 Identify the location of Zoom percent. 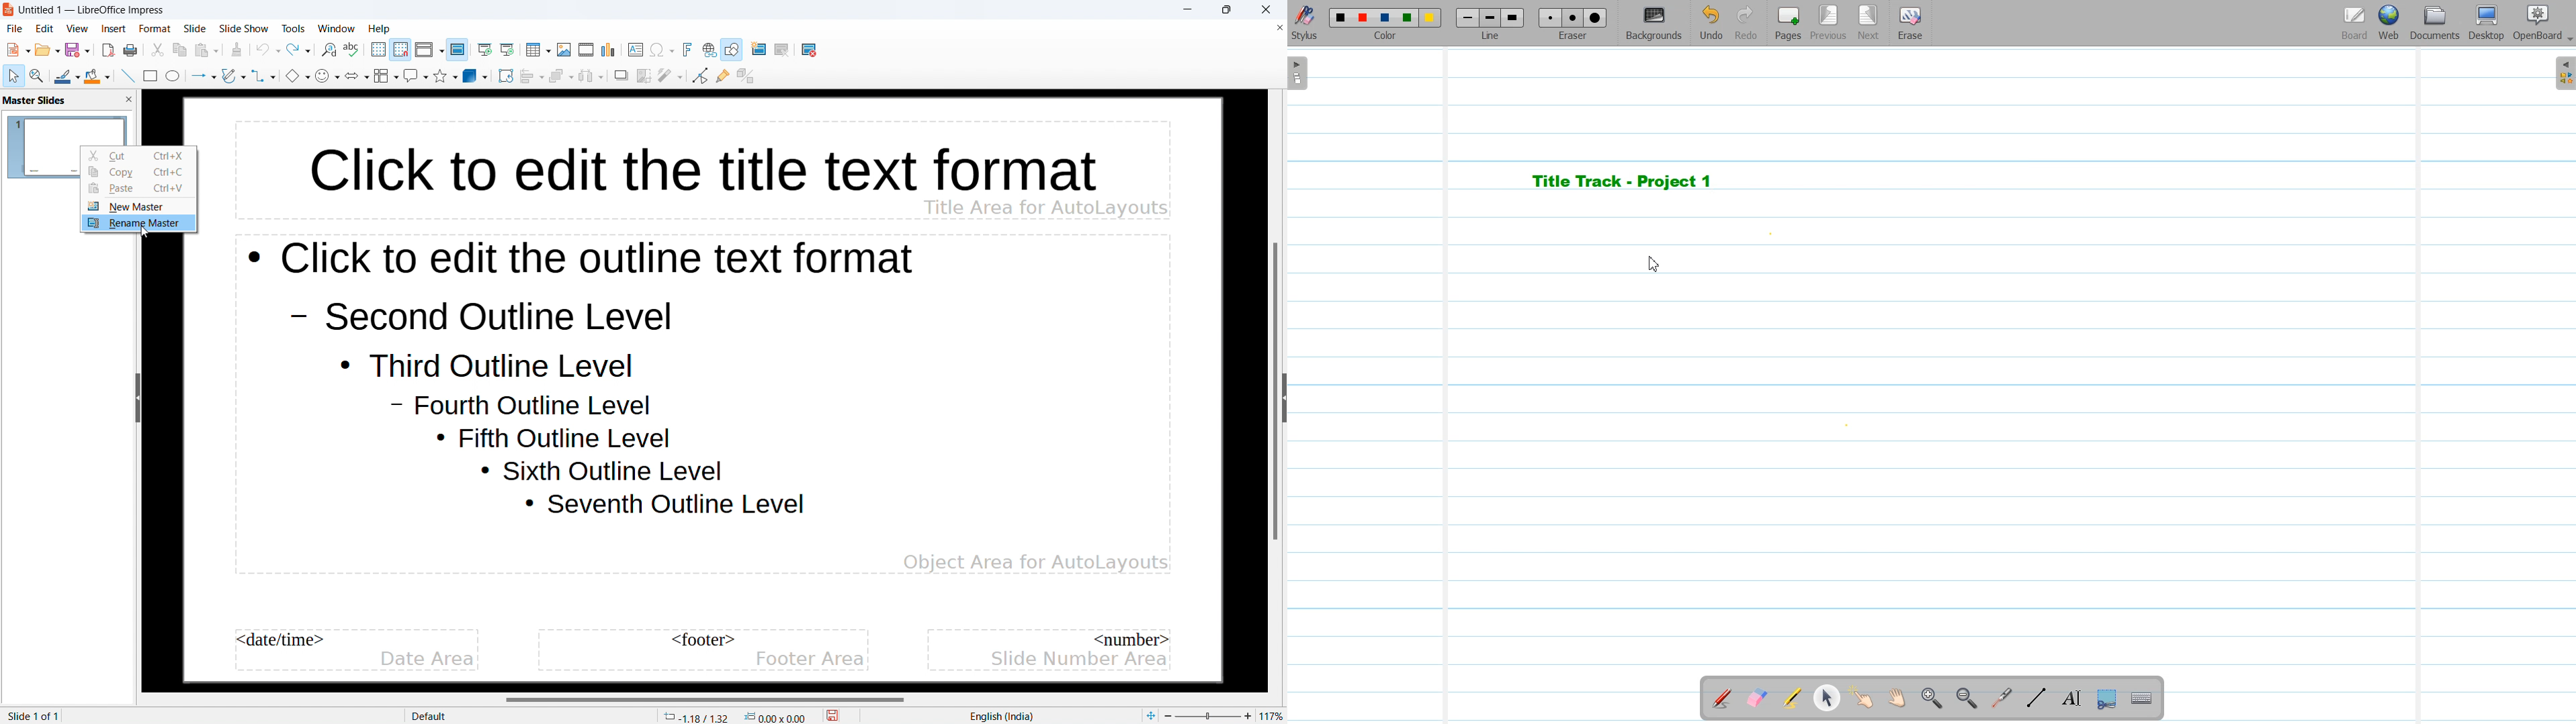
(1208, 716).